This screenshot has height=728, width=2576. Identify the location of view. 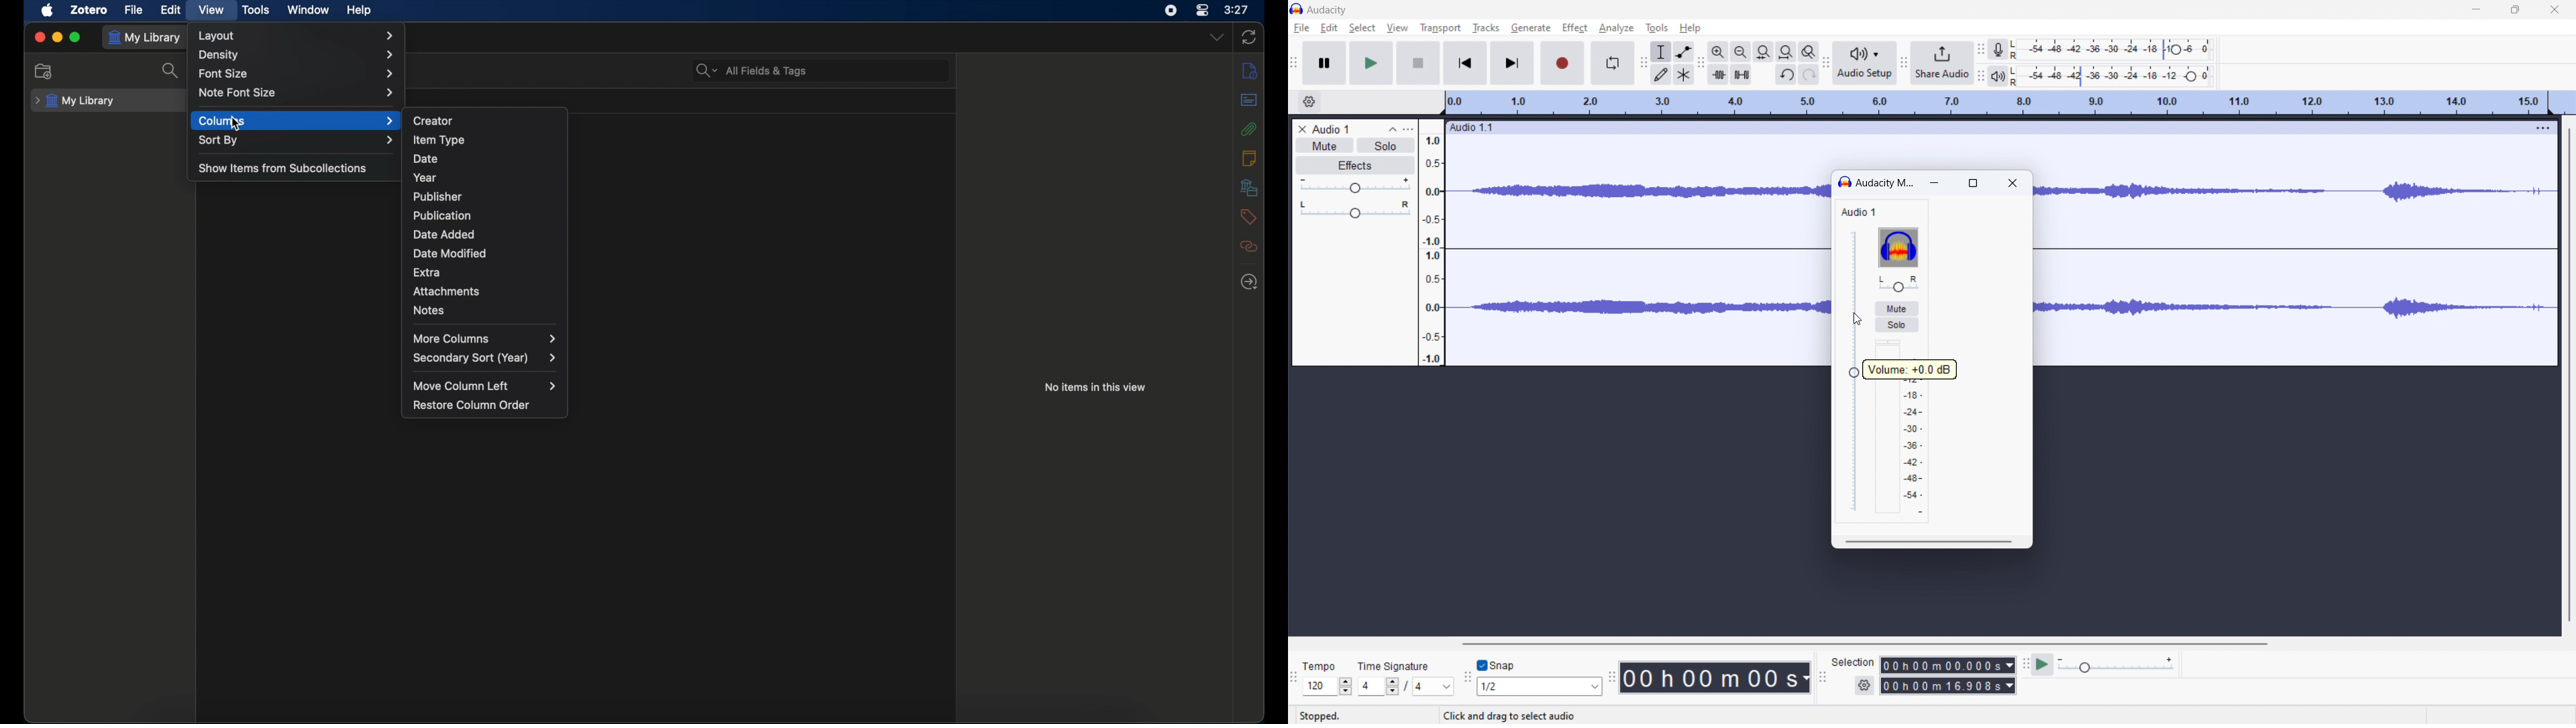
(1397, 27).